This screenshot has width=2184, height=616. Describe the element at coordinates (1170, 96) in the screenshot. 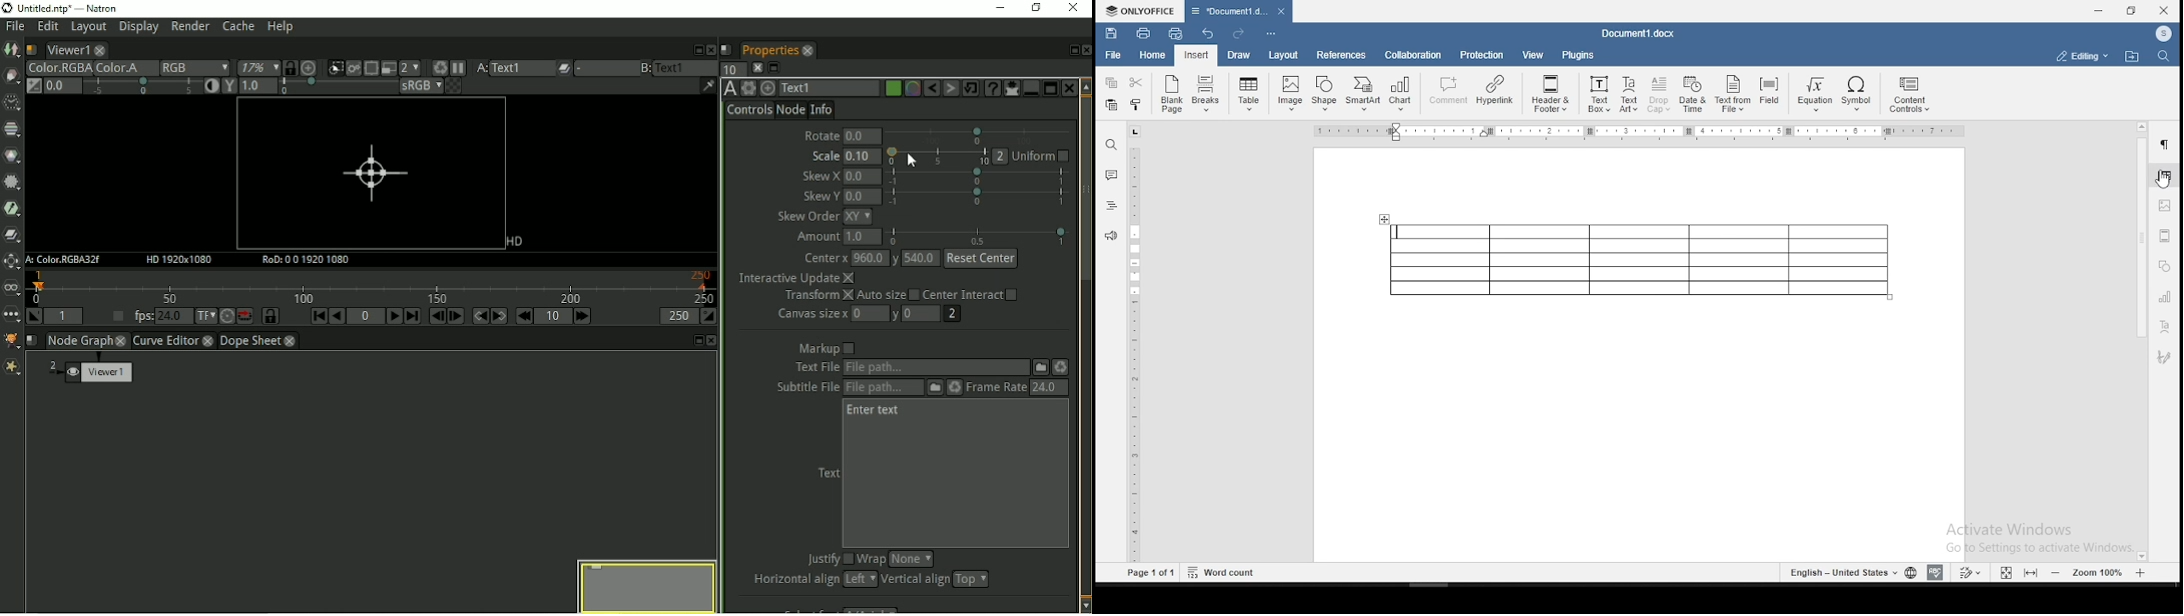

I see `blank page` at that location.